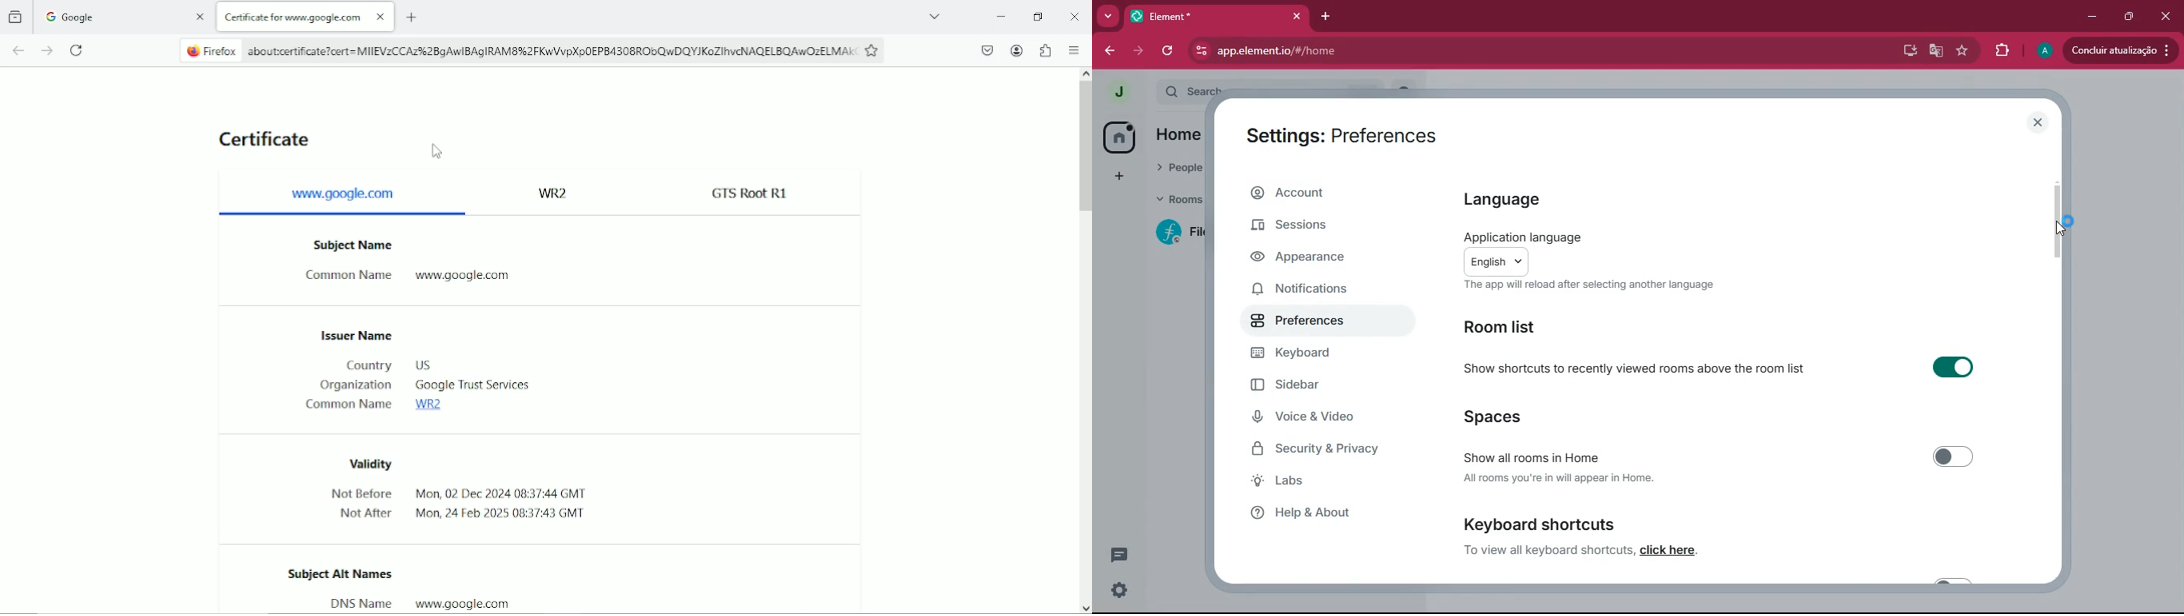 This screenshot has width=2184, height=616. What do you see at coordinates (352, 333) in the screenshot?
I see `Issuer name` at bounding box center [352, 333].